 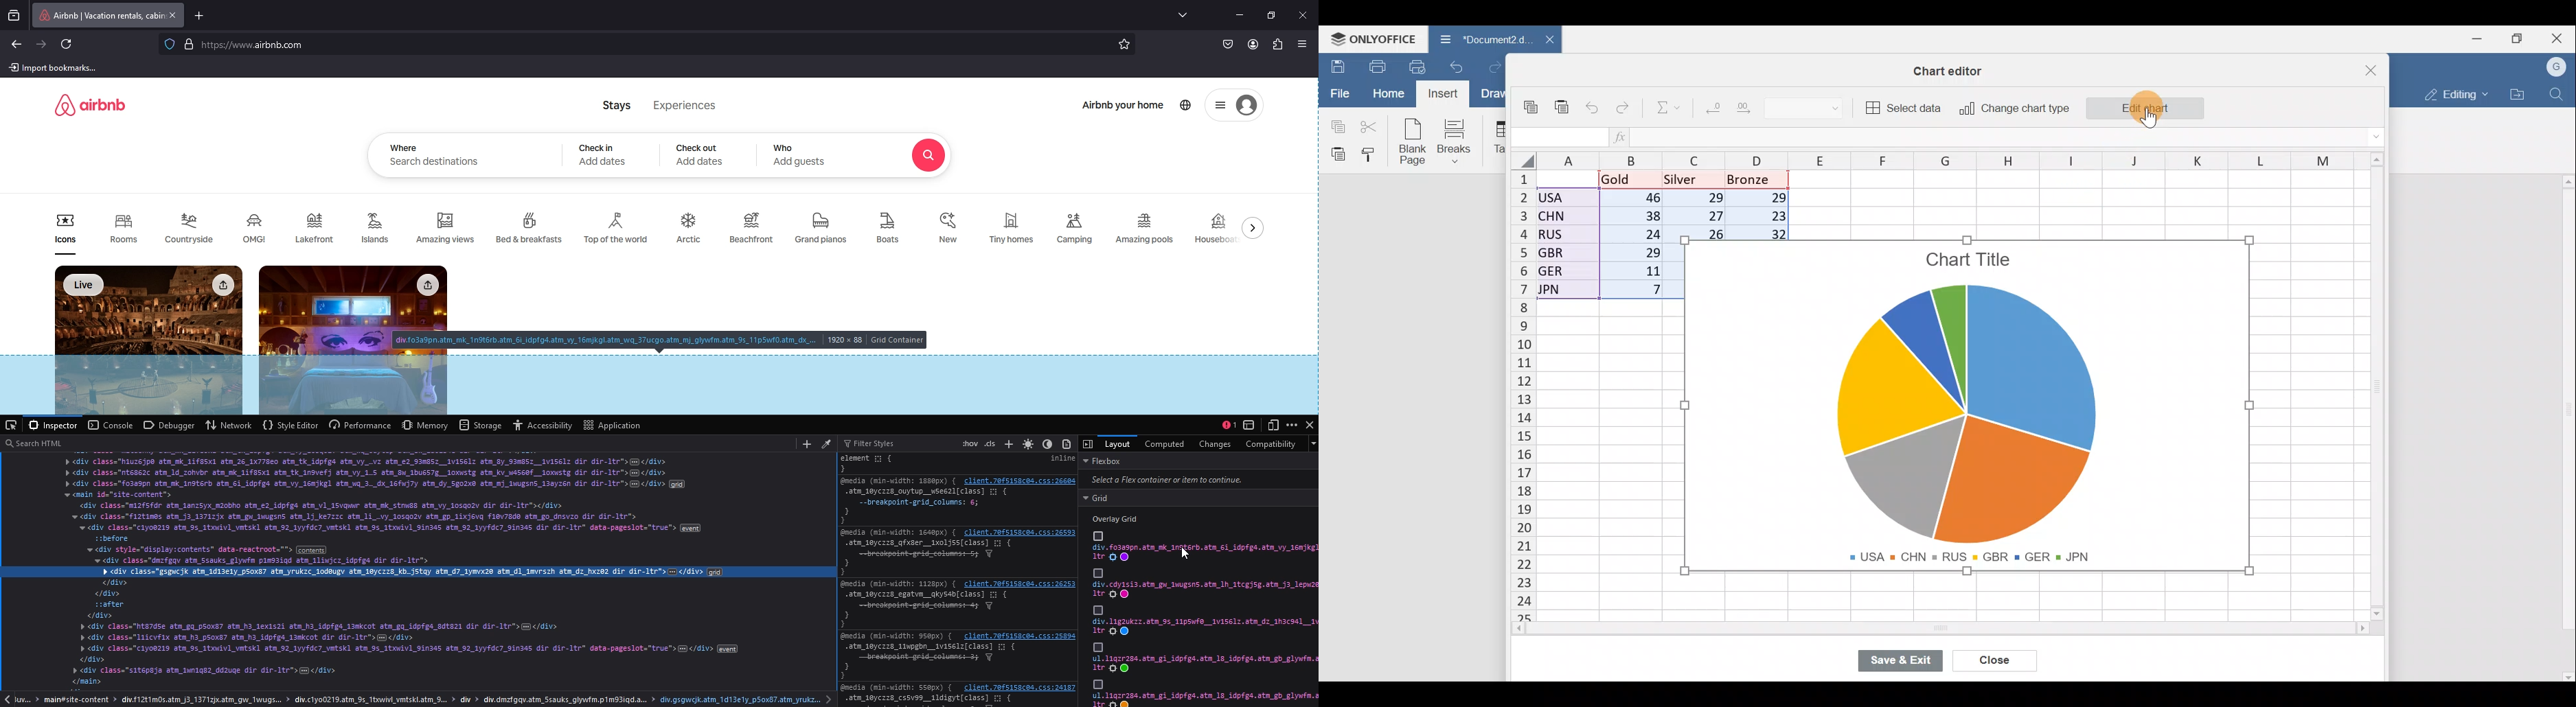 What do you see at coordinates (1595, 109) in the screenshot?
I see `Undo` at bounding box center [1595, 109].